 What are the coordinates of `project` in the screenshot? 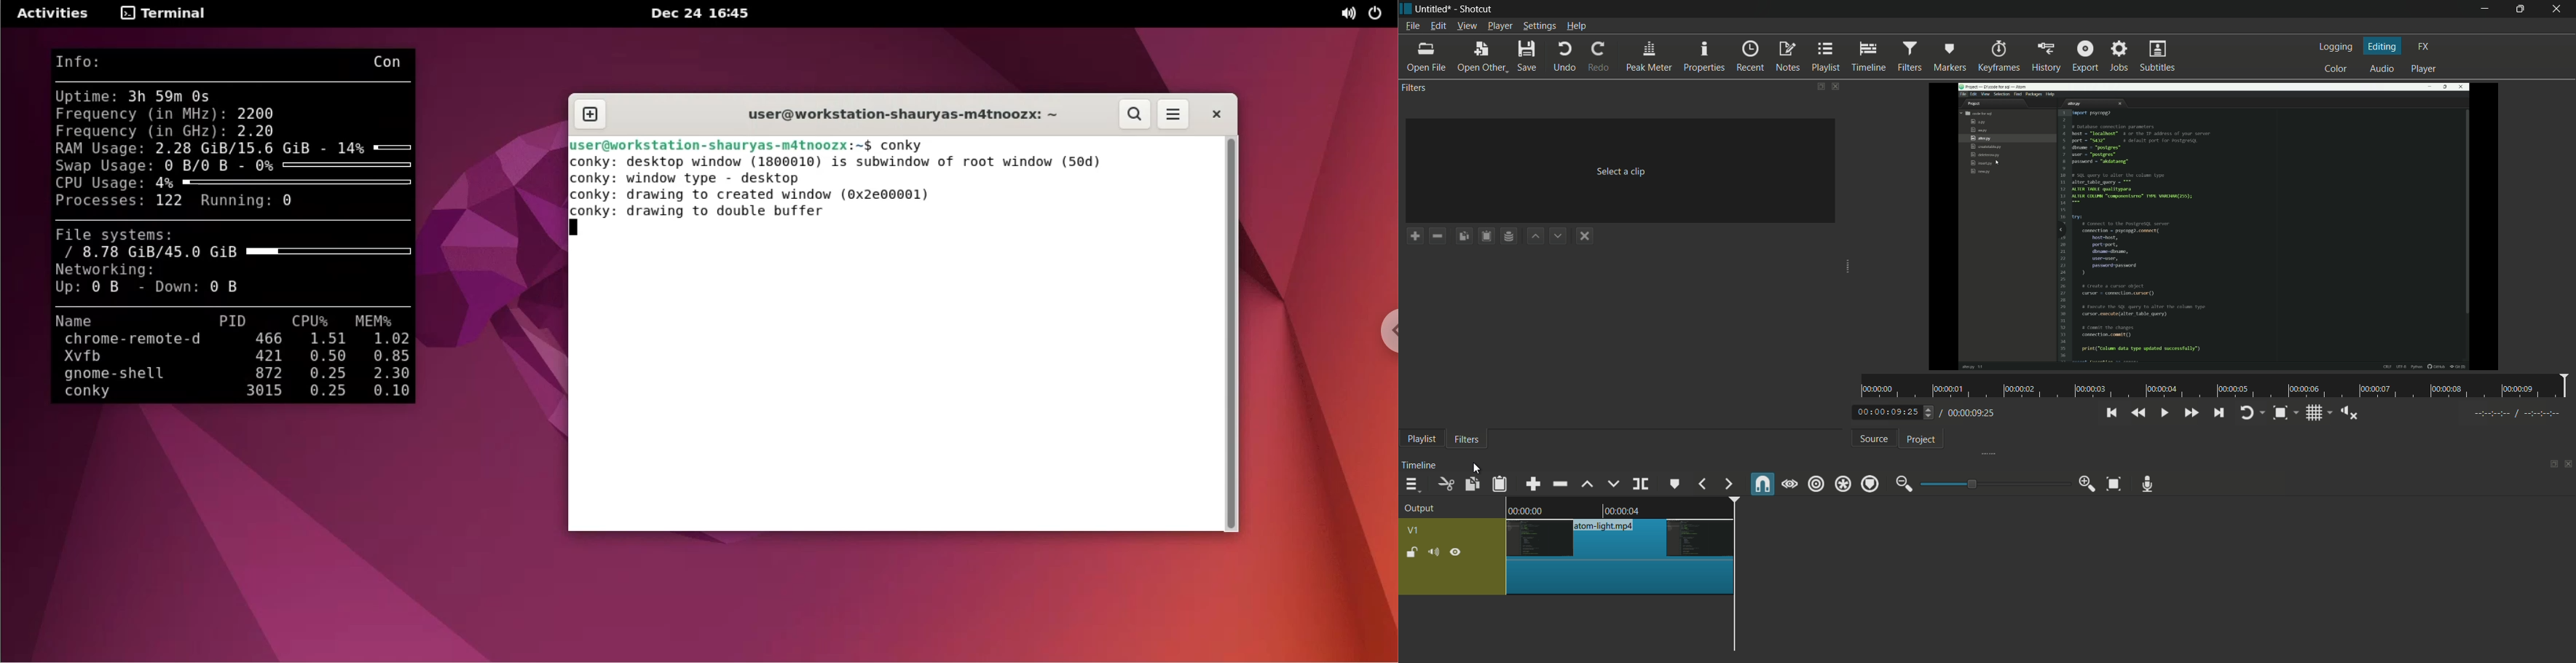 It's located at (1922, 440).